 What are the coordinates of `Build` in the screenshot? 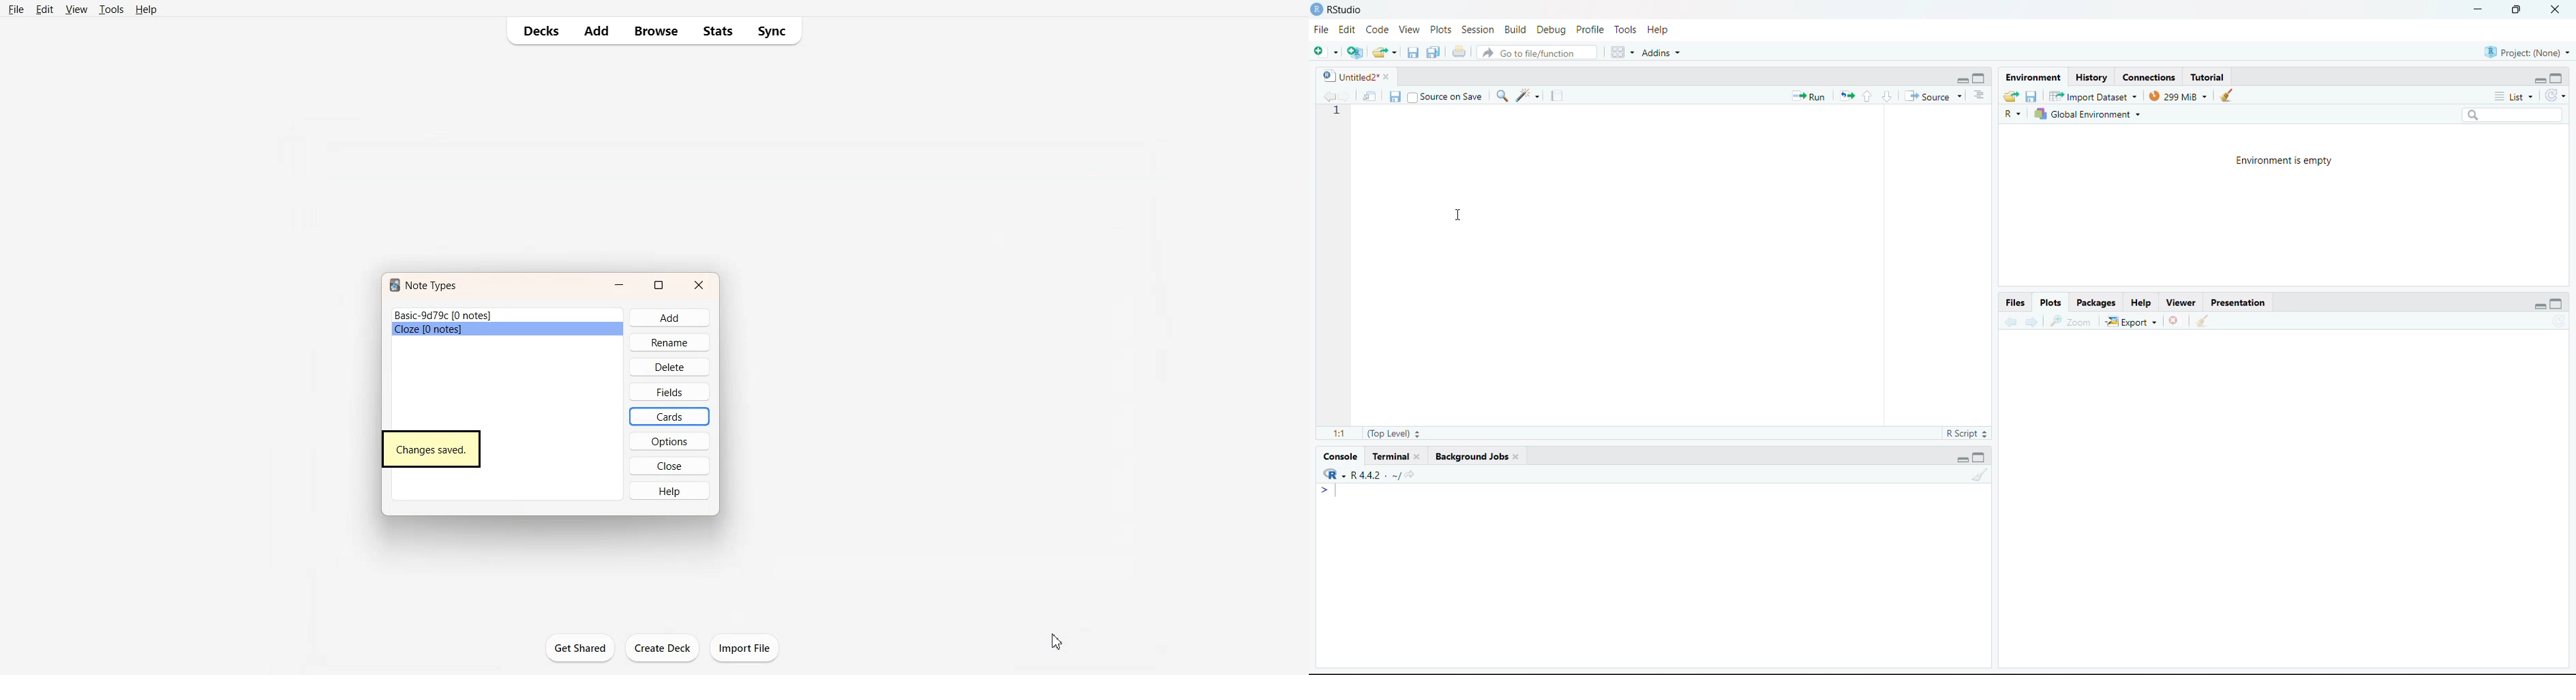 It's located at (1515, 30).